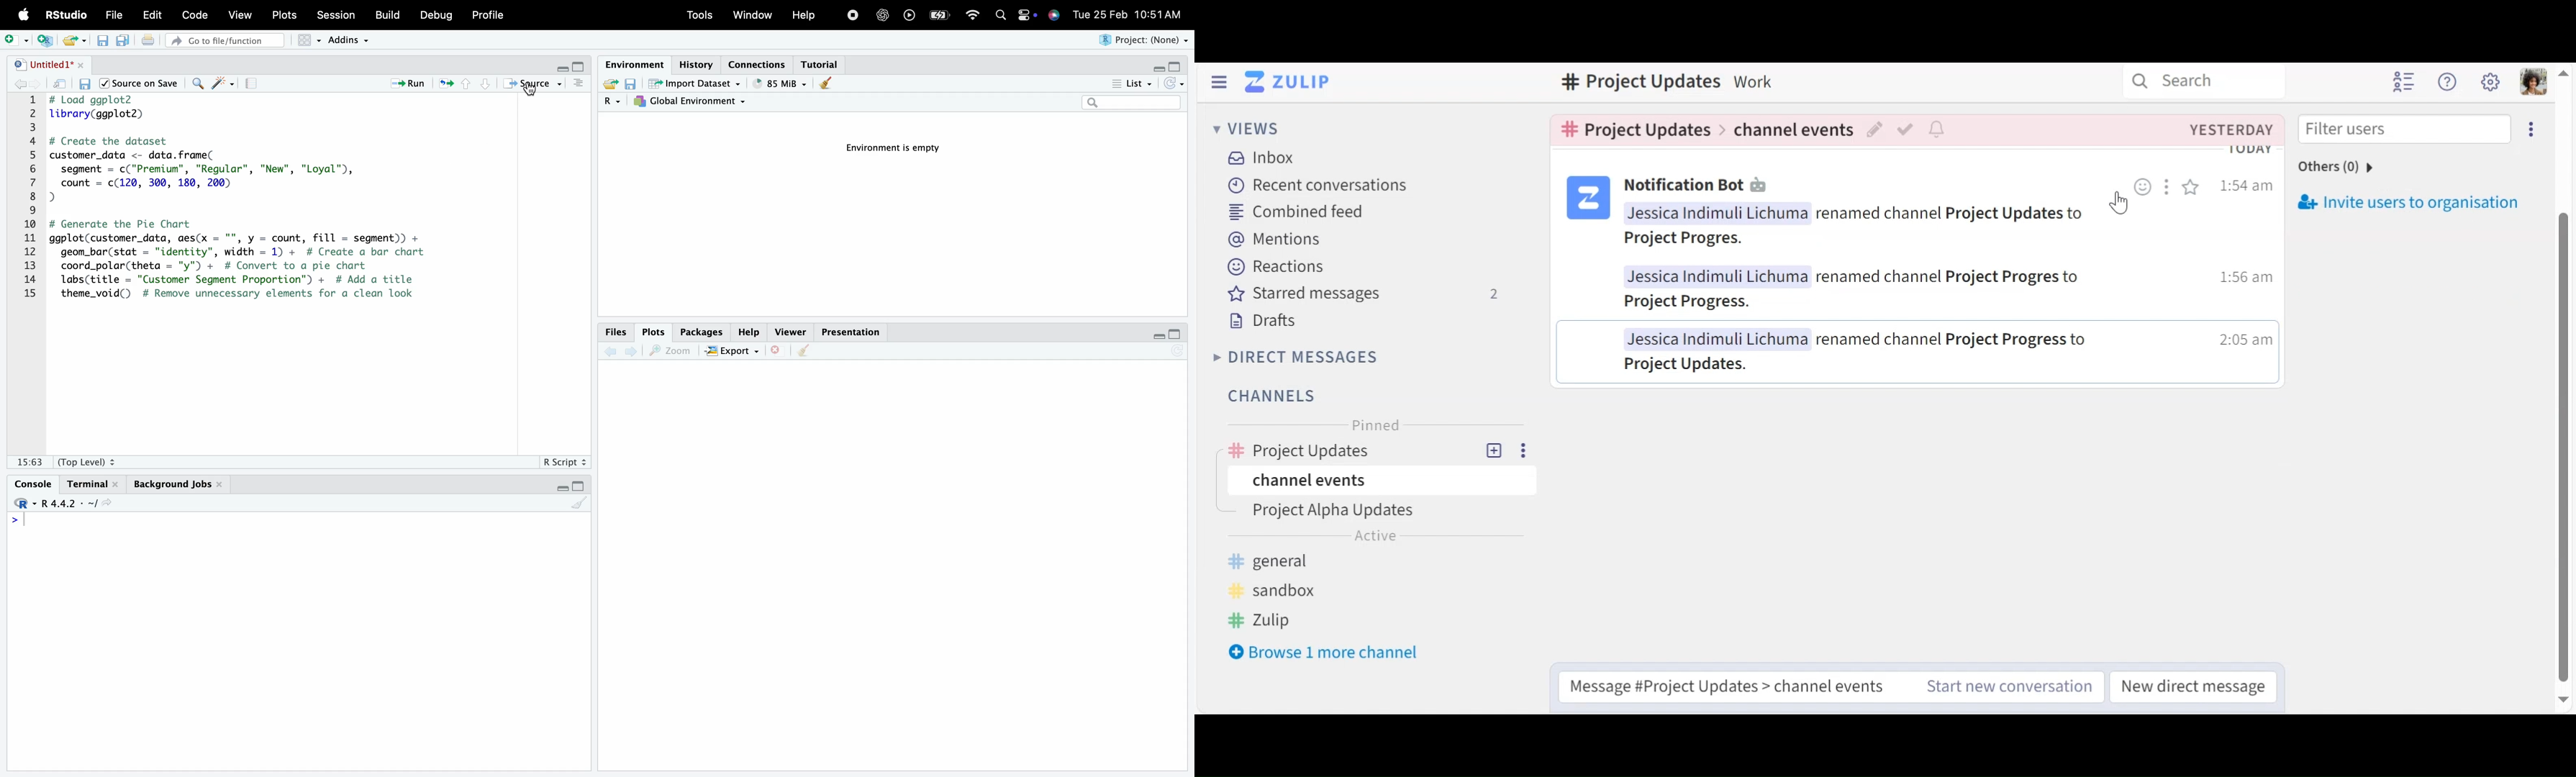 The image size is (2576, 784). Describe the element at coordinates (759, 63) in the screenshot. I see `Connections` at that location.